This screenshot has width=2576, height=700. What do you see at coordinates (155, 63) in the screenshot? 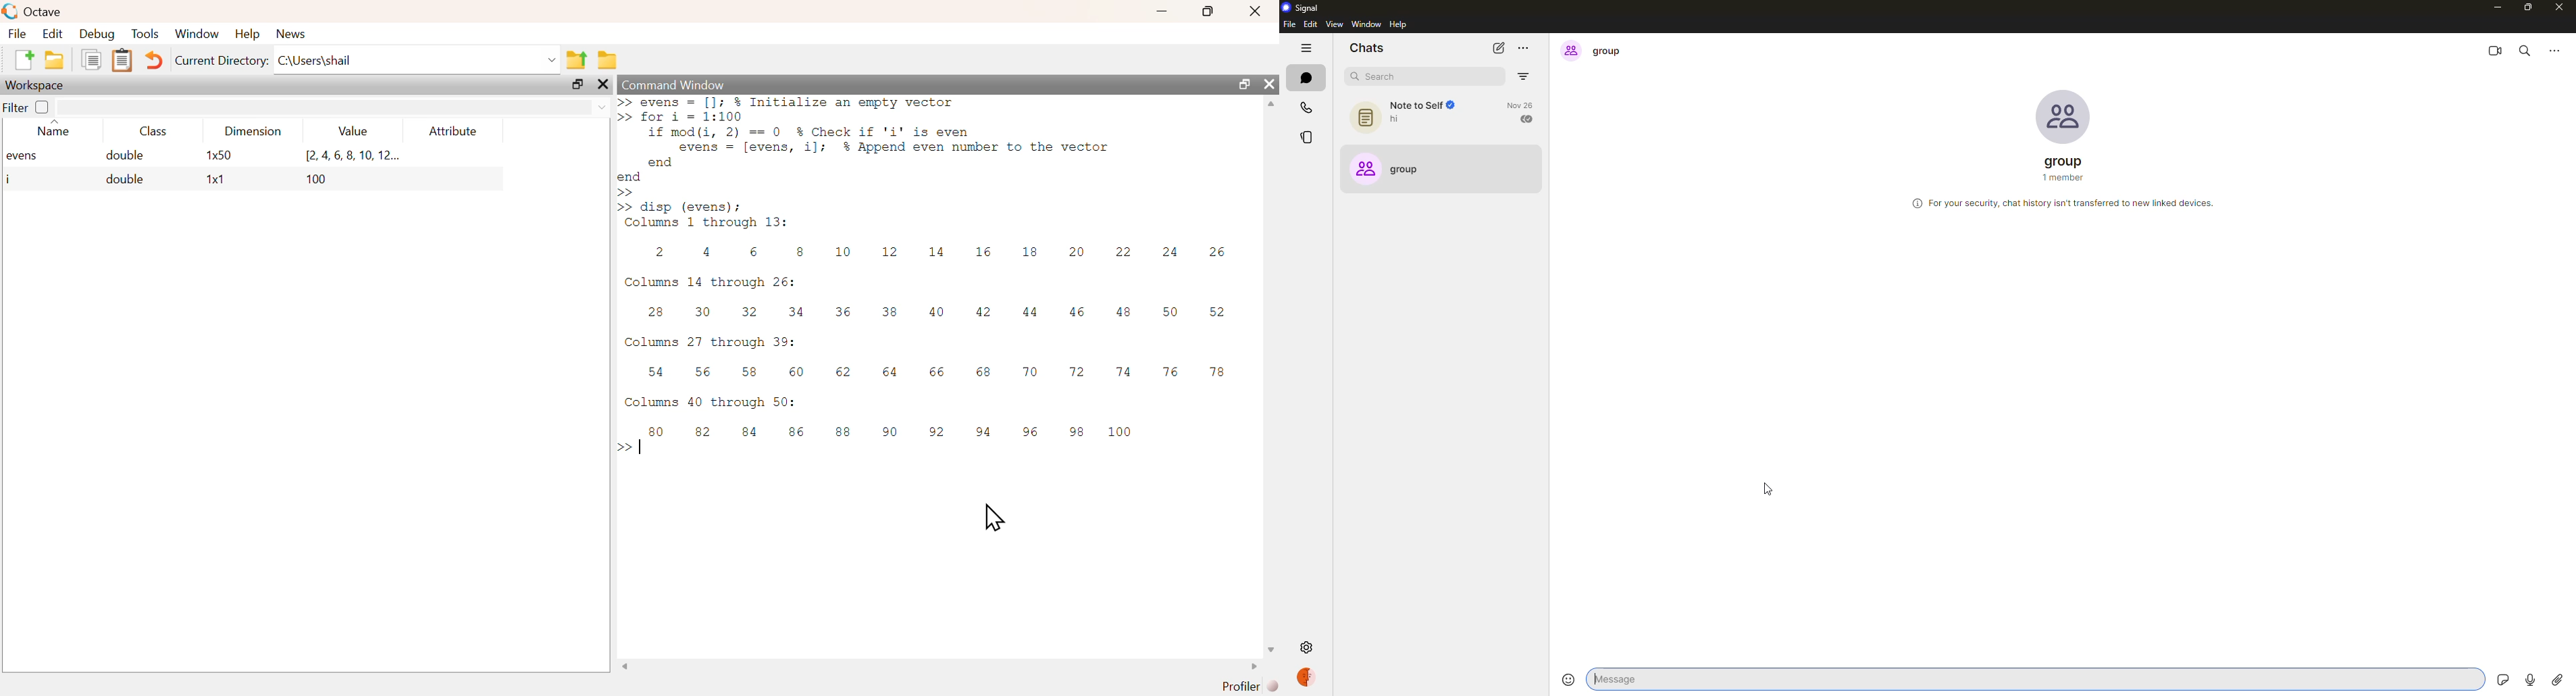
I see `undo` at bounding box center [155, 63].